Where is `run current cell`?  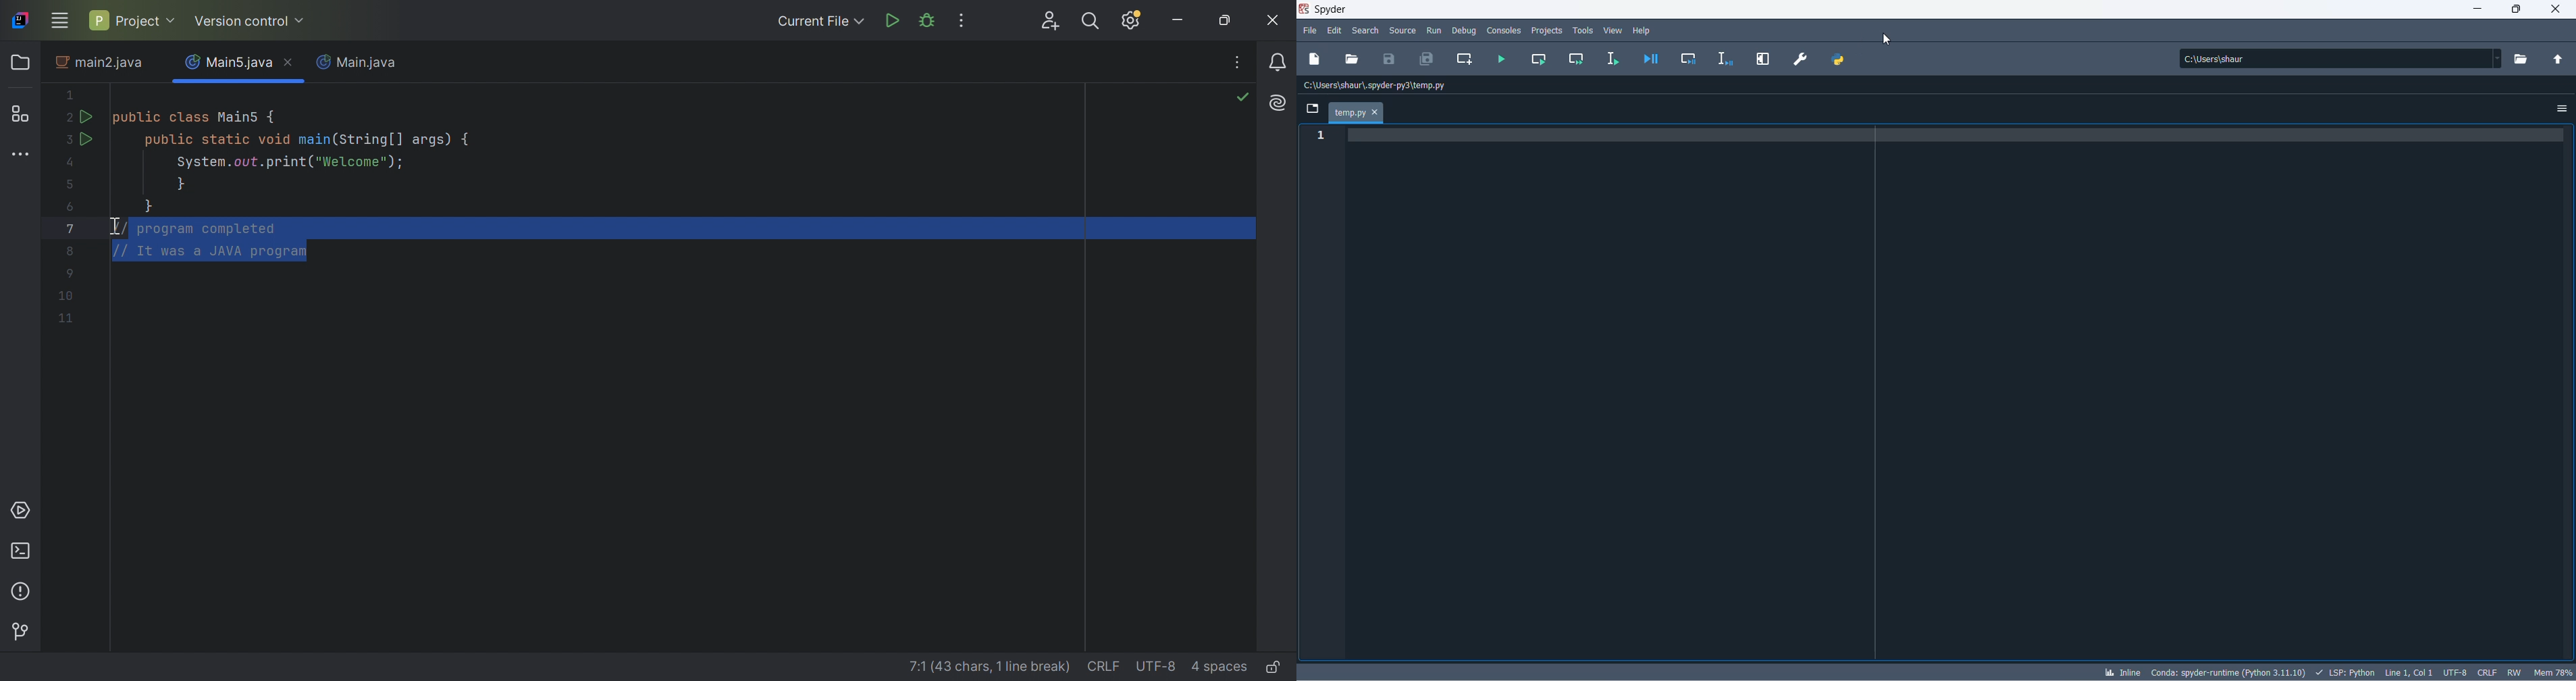
run current cell is located at coordinates (1572, 61).